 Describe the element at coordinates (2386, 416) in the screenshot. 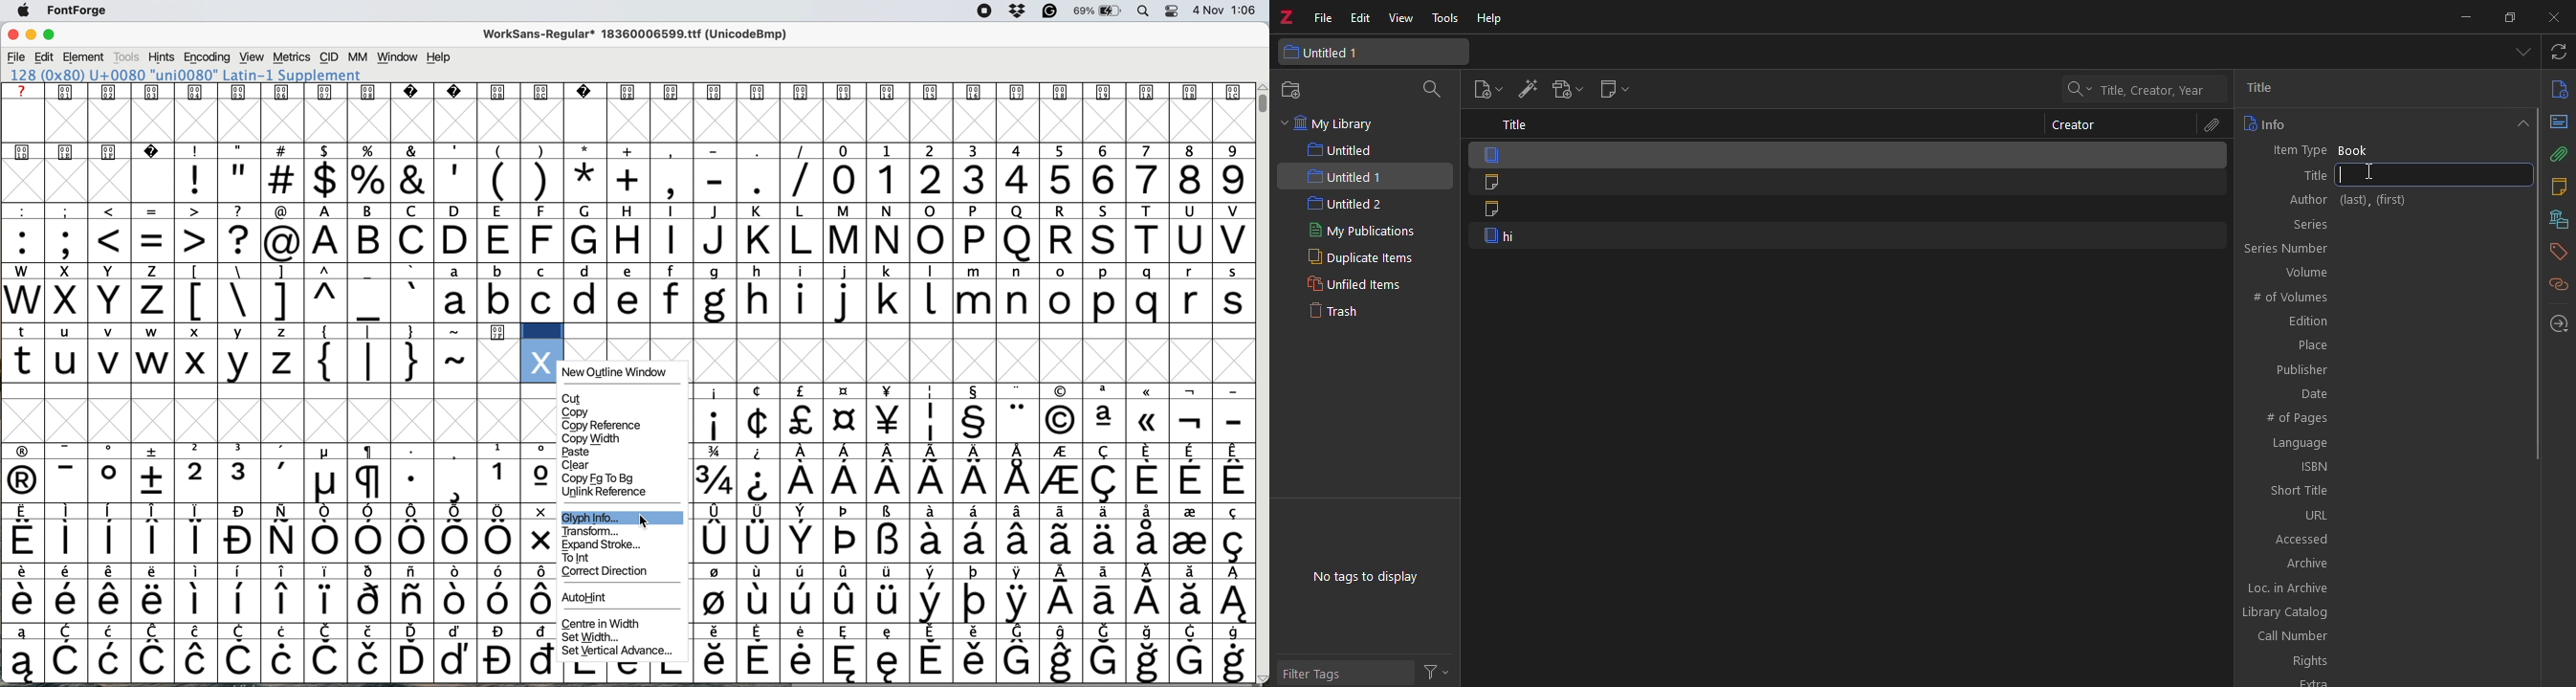

I see `number of pages` at that location.